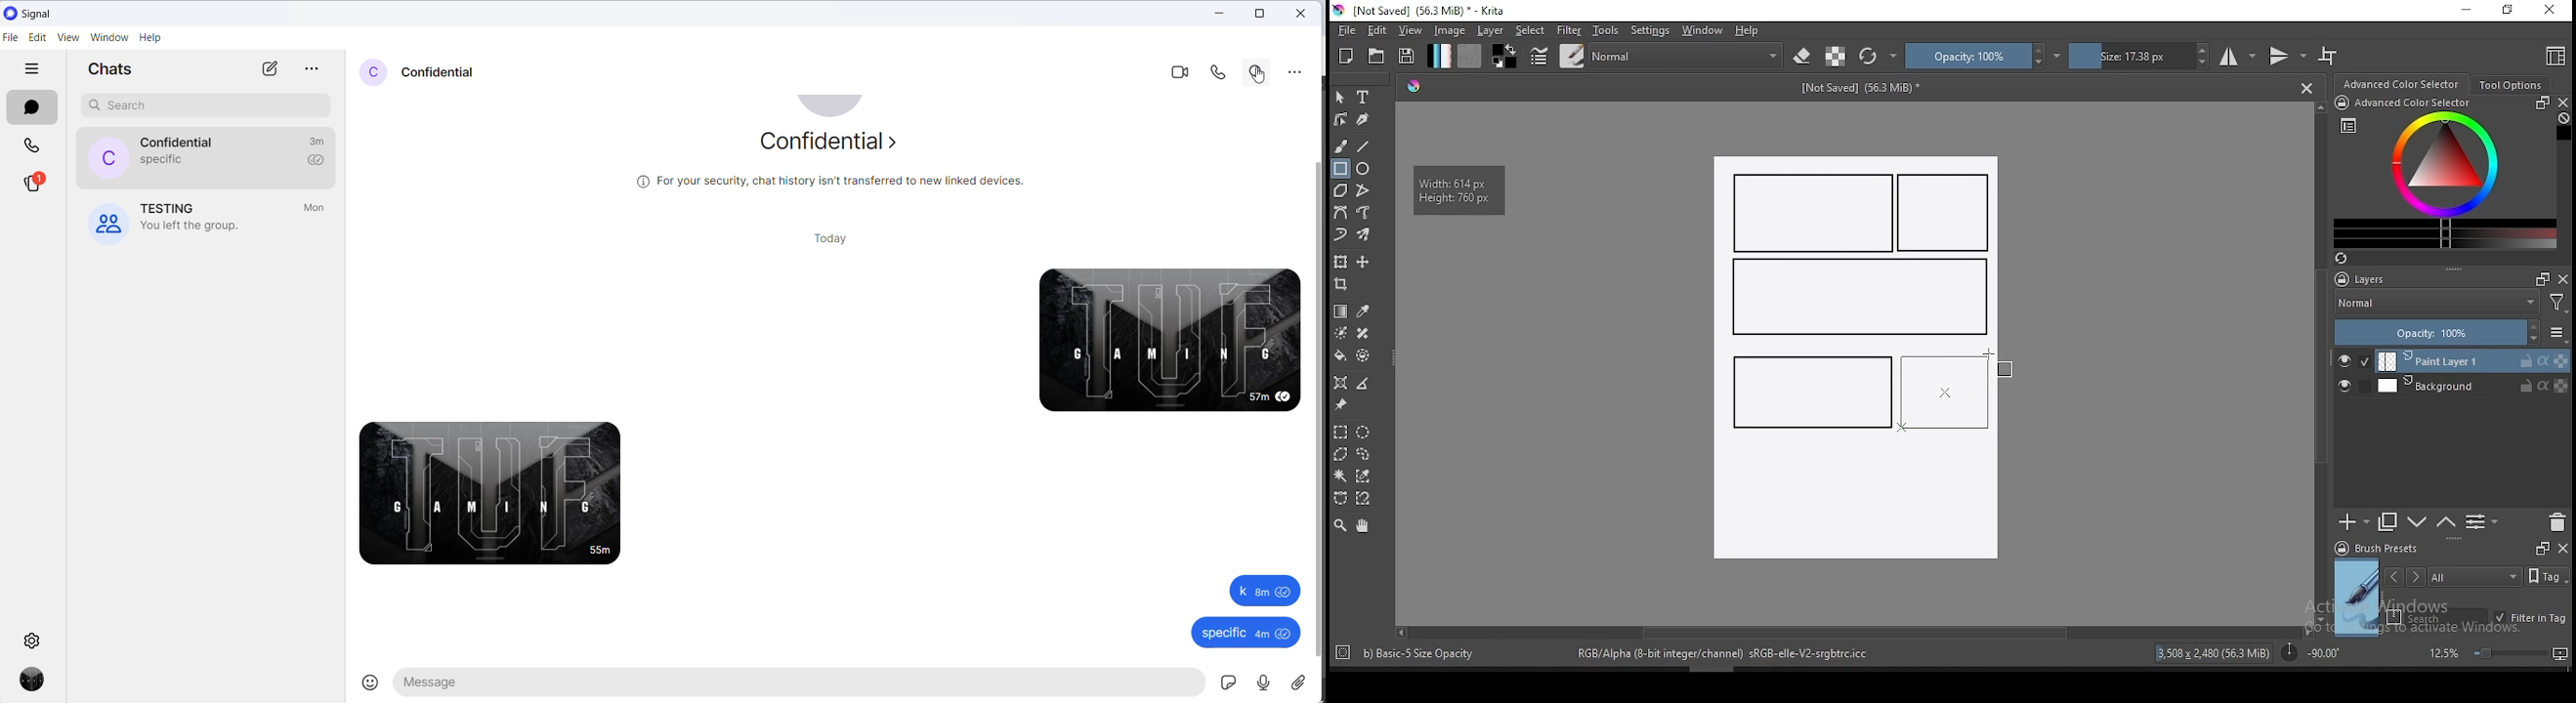 The height and width of the screenshot is (728, 2576). I want to click on pattern, so click(1469, 56).